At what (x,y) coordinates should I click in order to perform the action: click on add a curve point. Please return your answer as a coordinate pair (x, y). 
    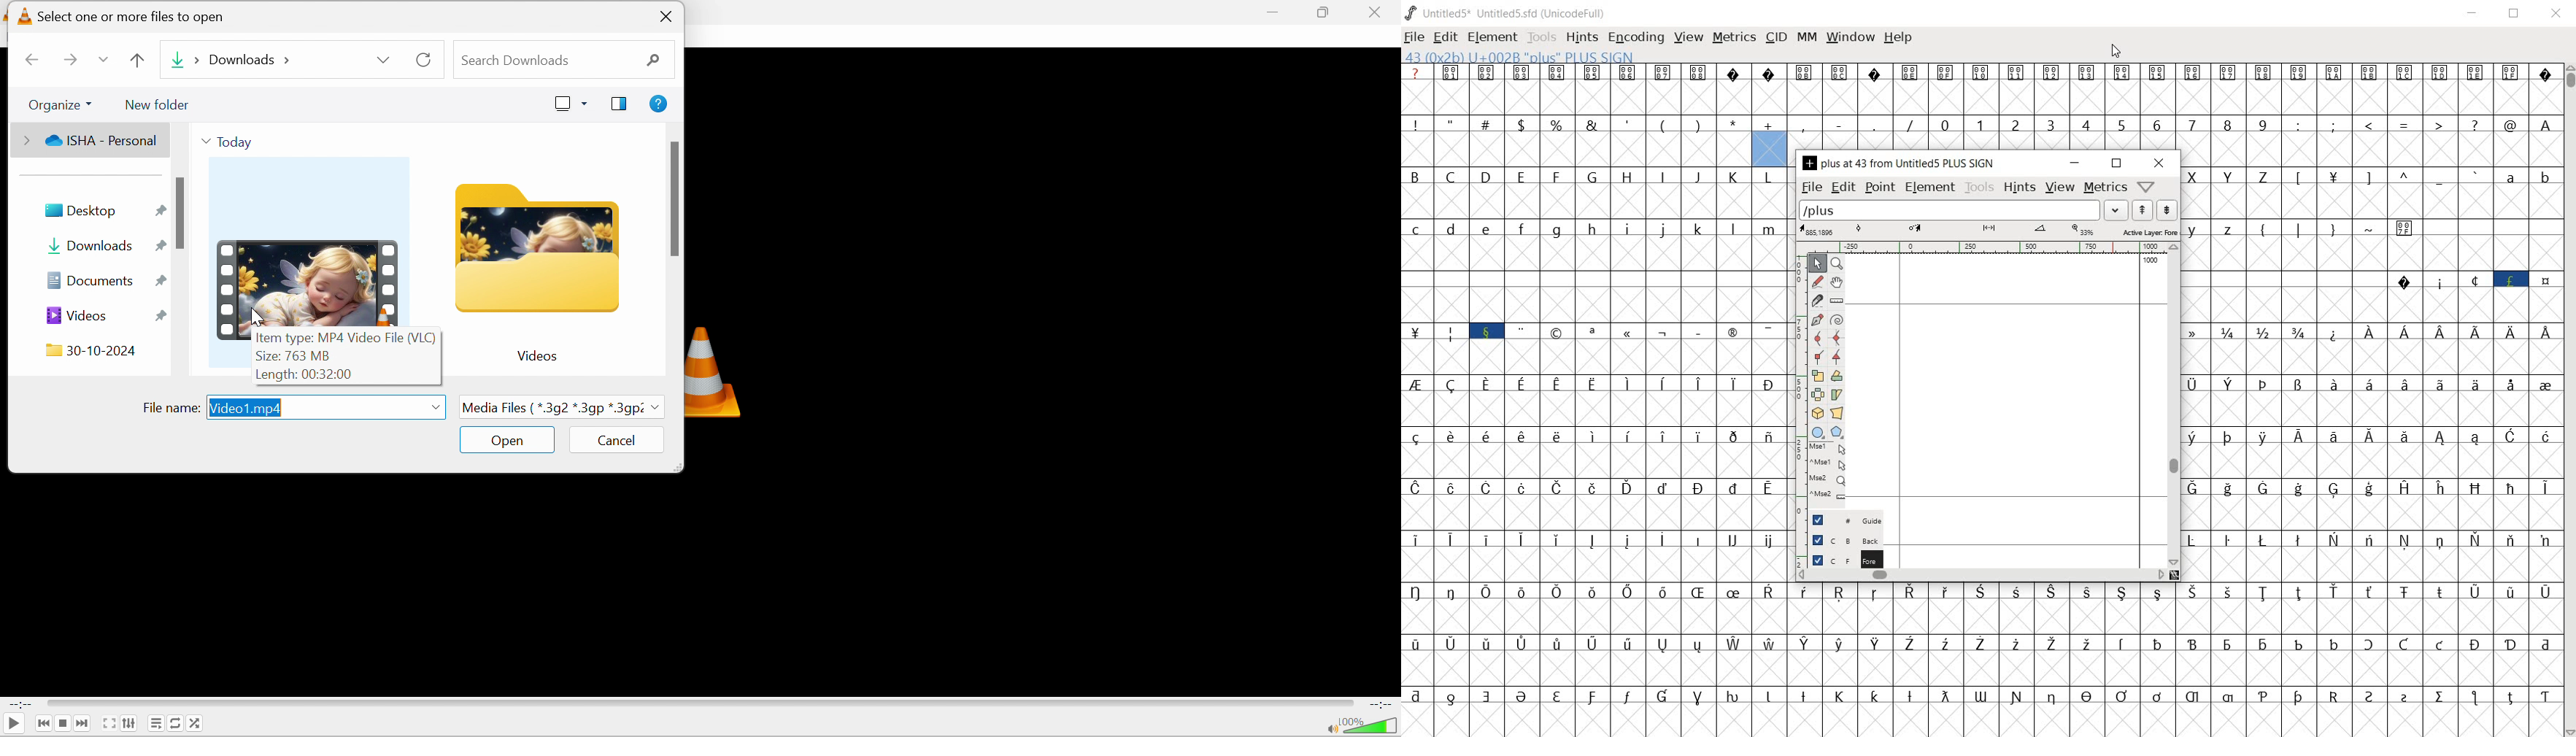
    Looking at the image, I should click on (1818, 337).